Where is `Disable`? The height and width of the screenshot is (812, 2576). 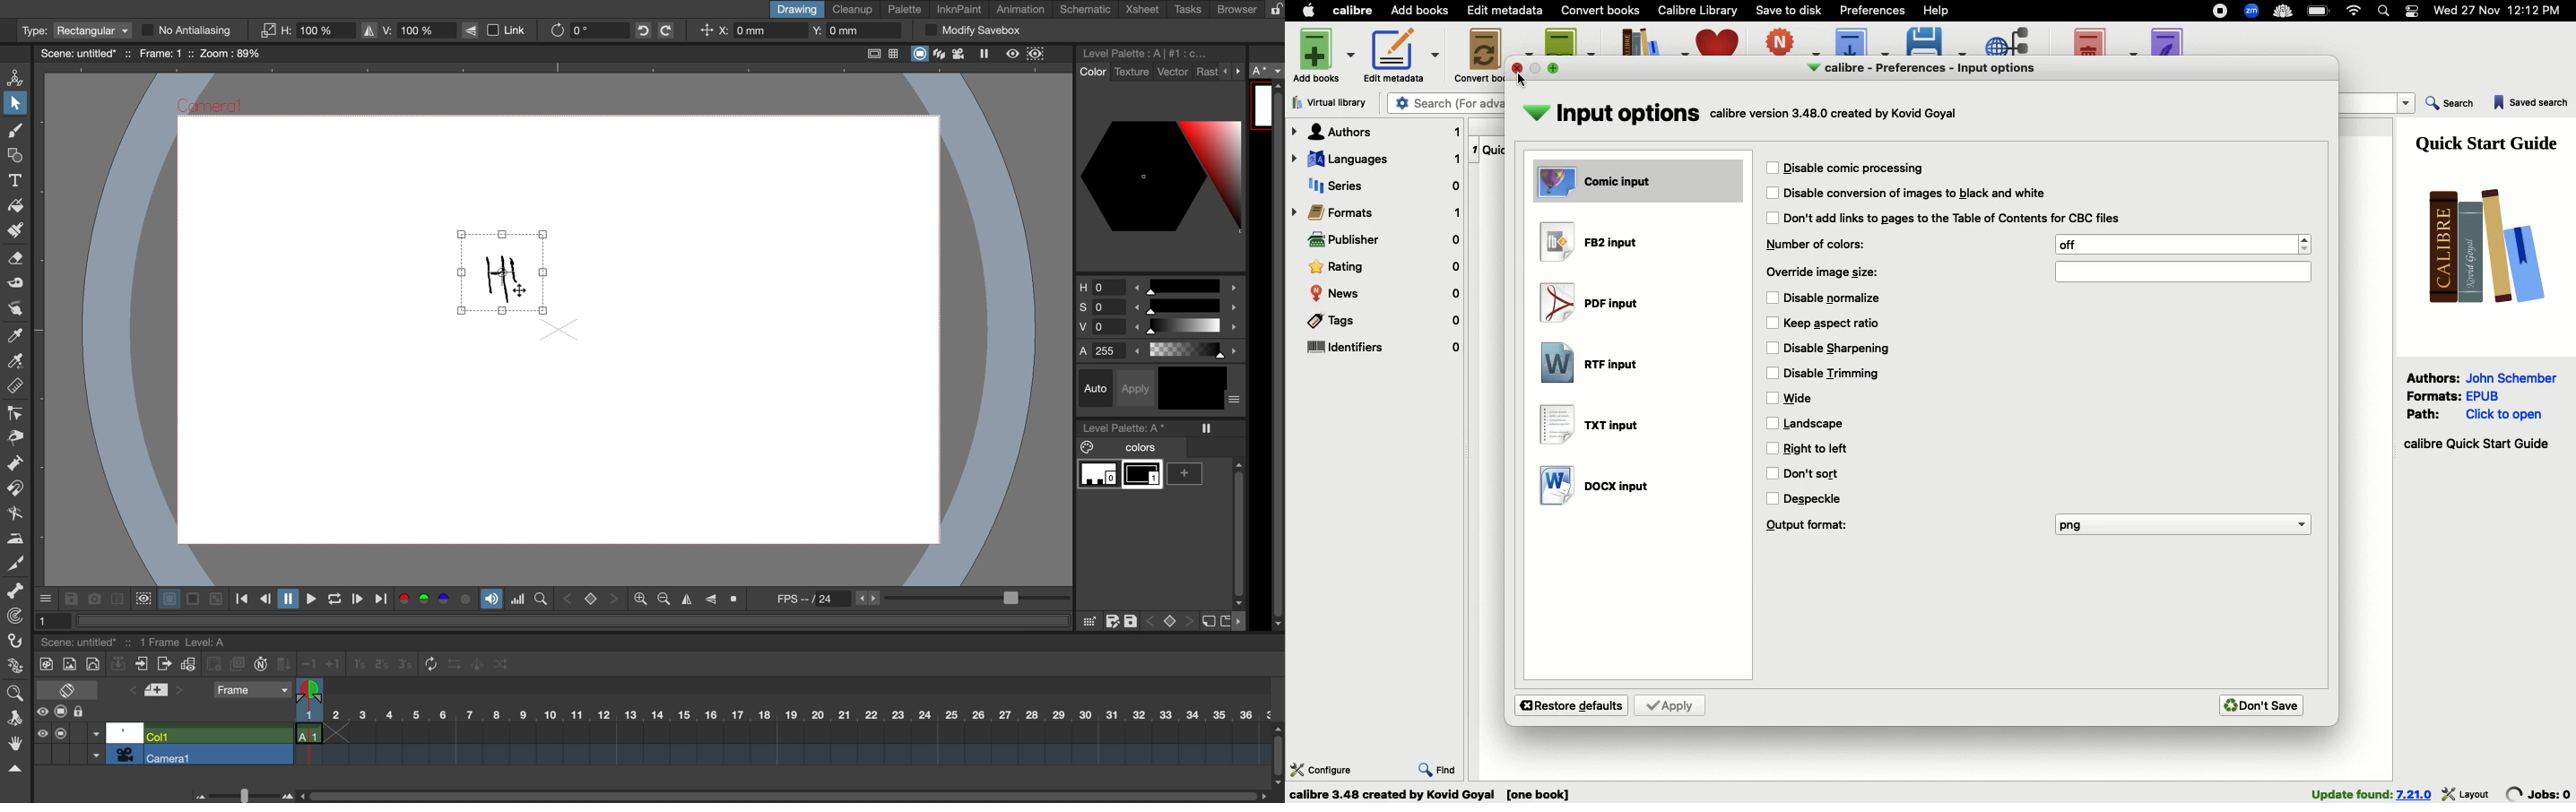 Disable is located at coordinates (1855, 169).